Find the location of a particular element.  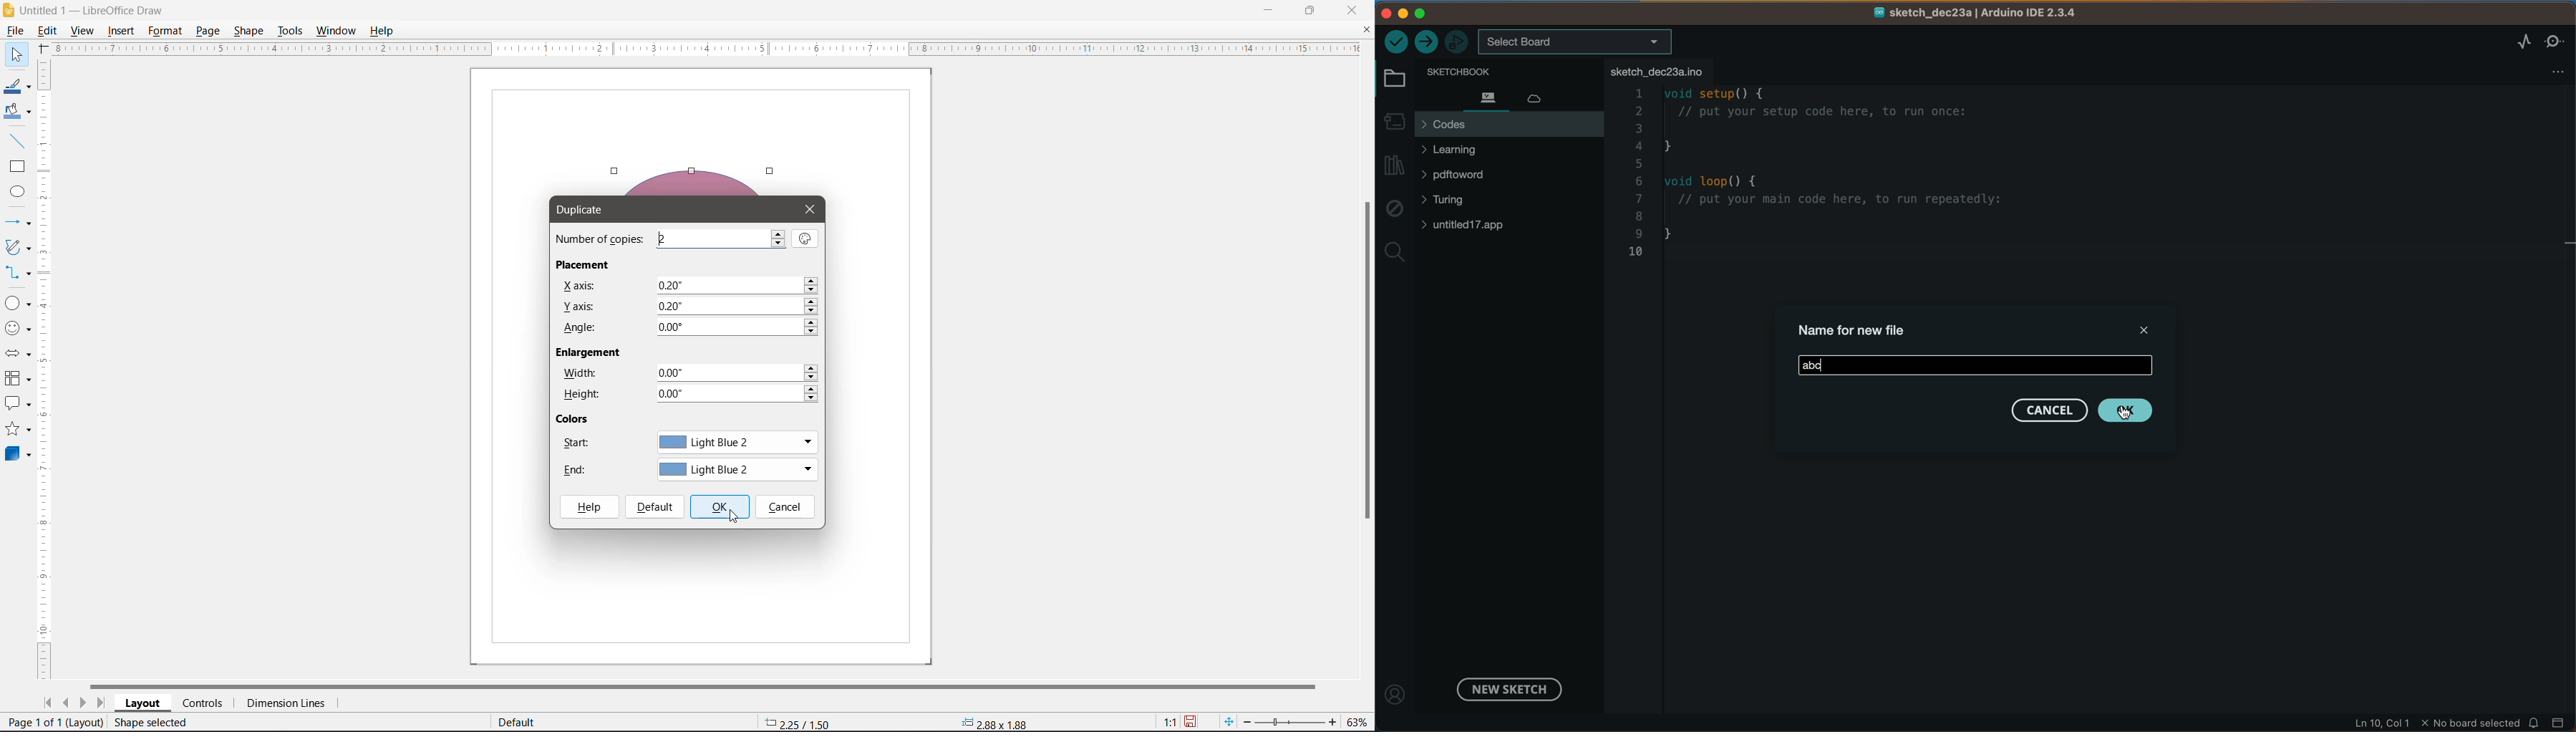

current page is located at coordinates (54, 721).